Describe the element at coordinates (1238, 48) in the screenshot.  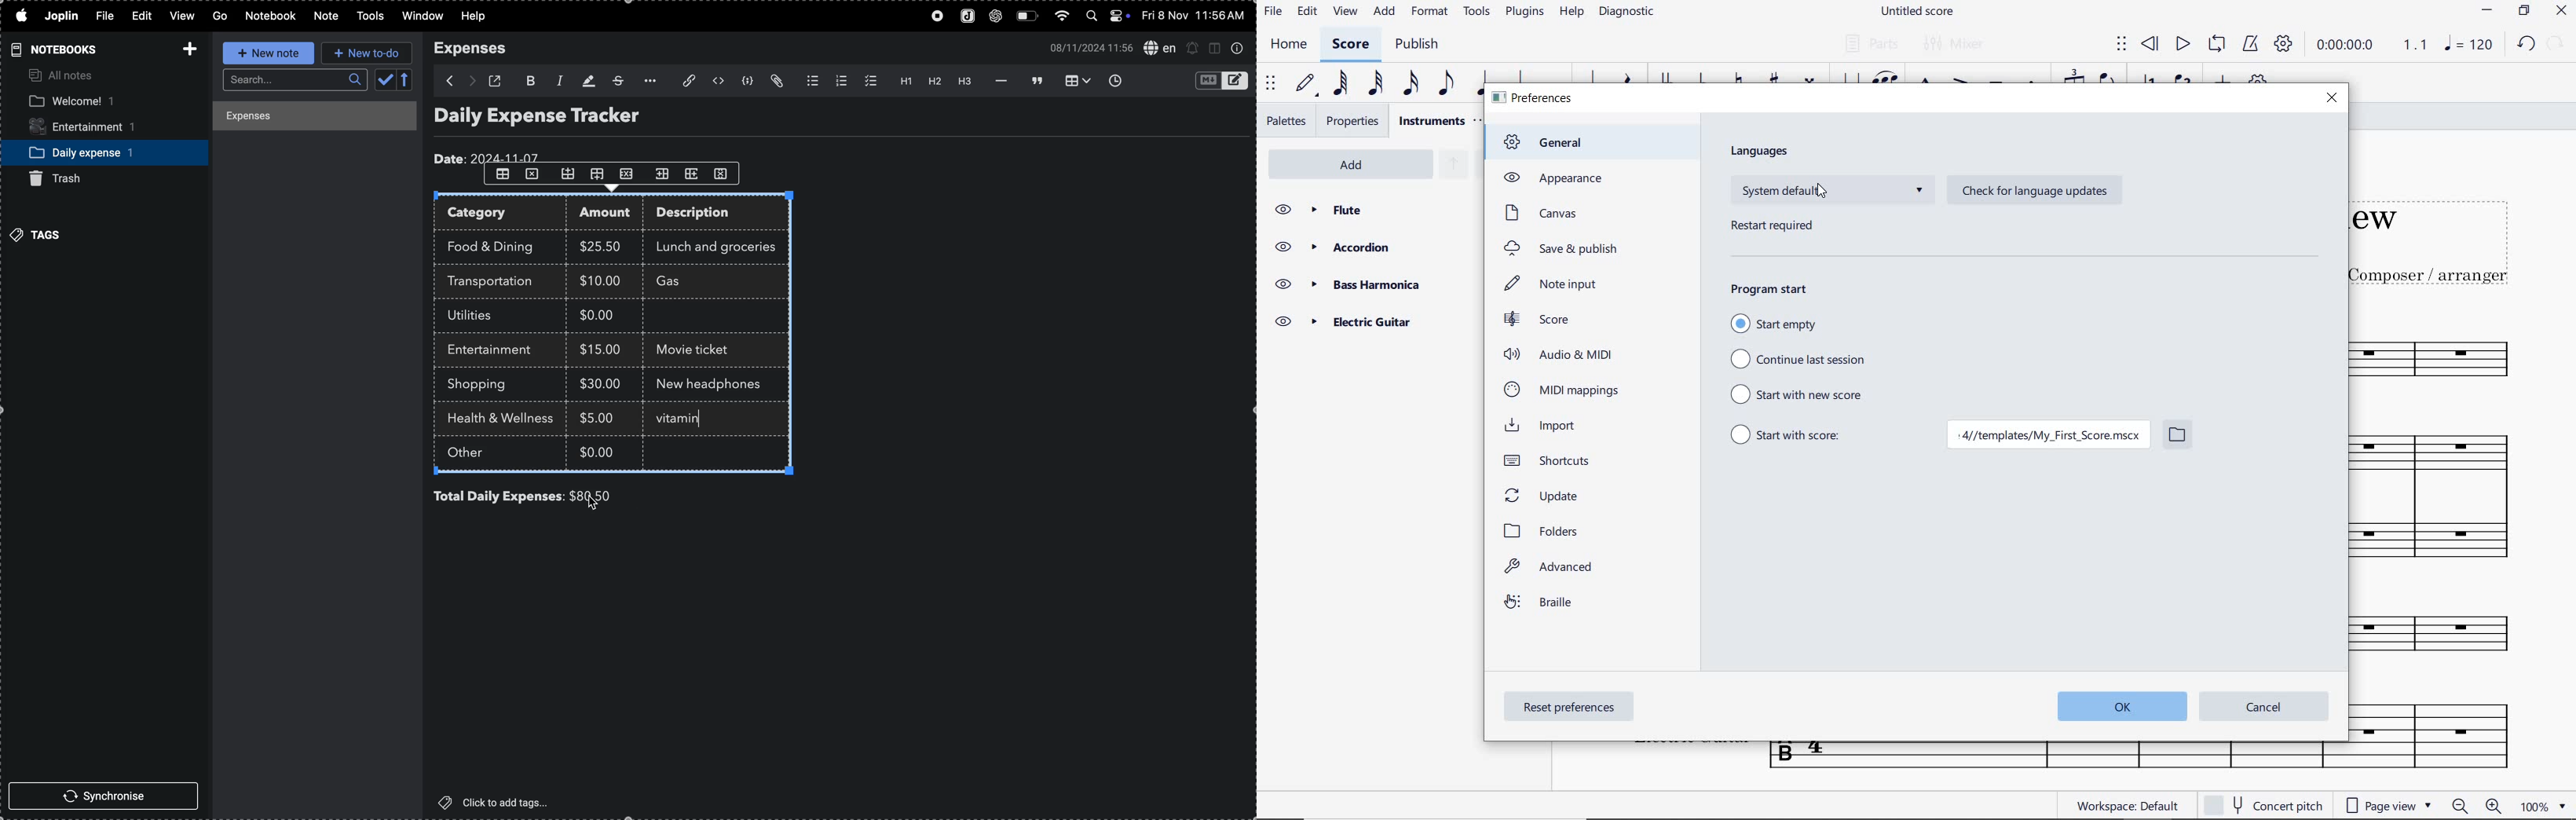
I see `info` at that location.